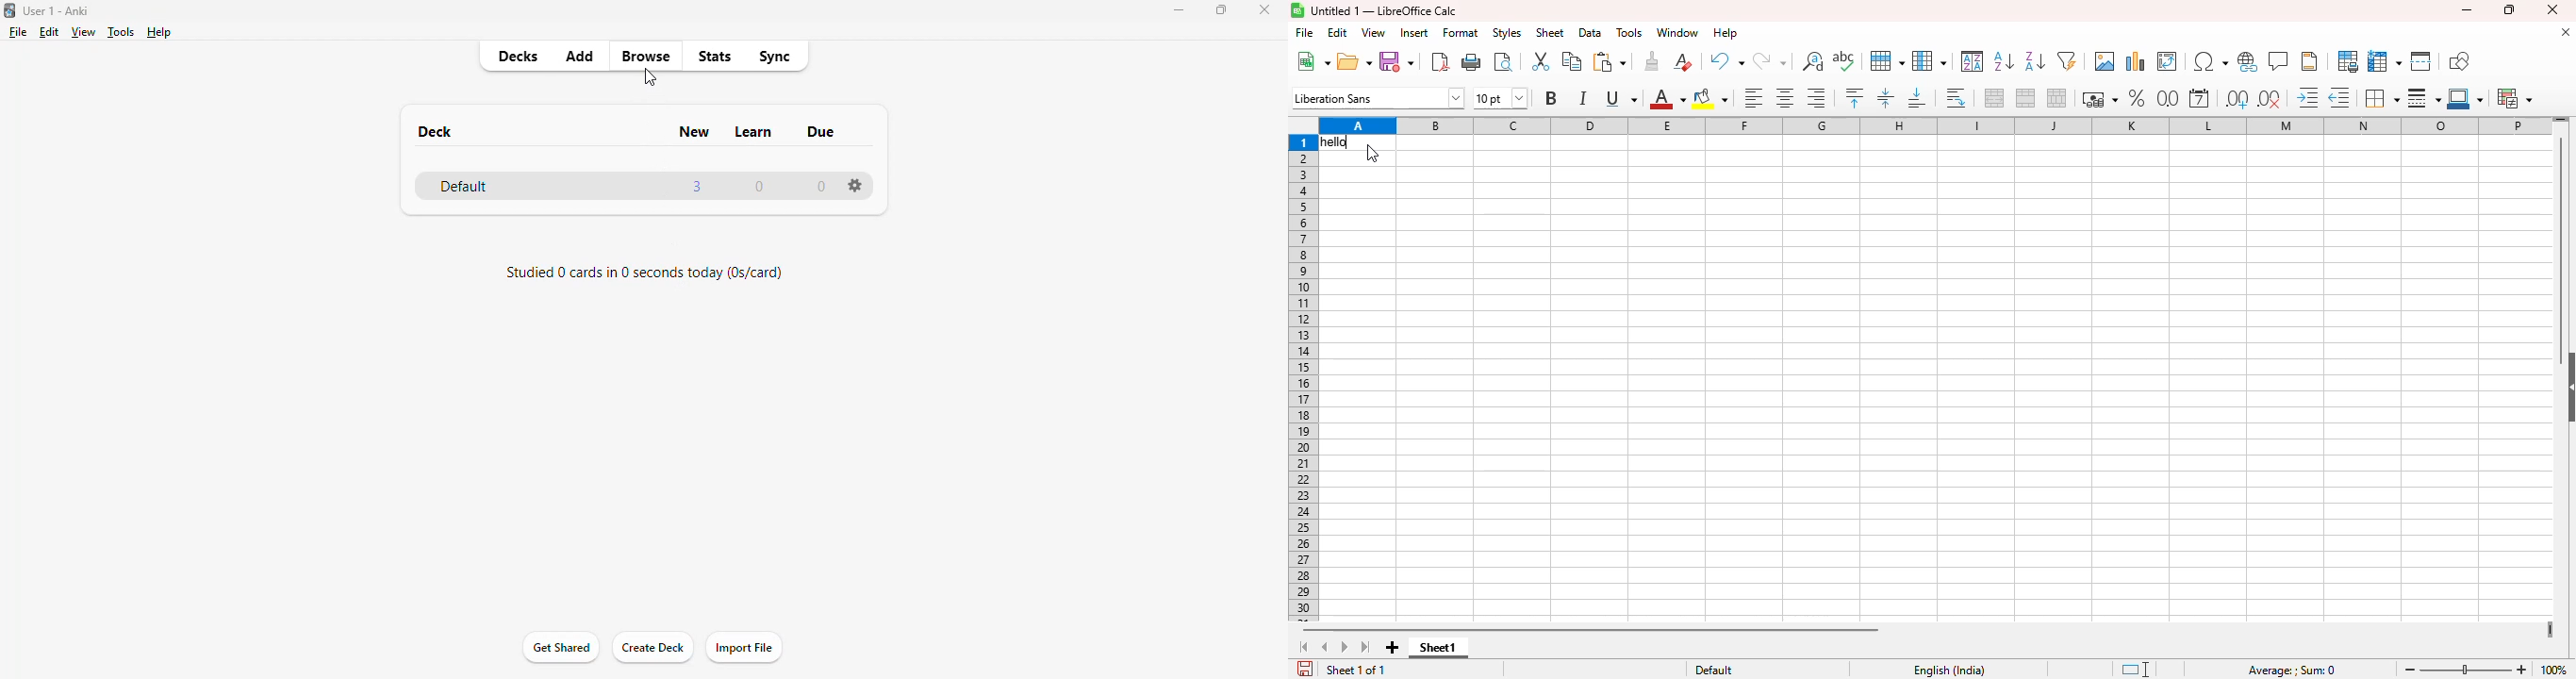 The image size is (2576, 700). What do you see at coordinates (1384, 10) in the screenshot?
I see `title` at bounding box center [1384, 10].